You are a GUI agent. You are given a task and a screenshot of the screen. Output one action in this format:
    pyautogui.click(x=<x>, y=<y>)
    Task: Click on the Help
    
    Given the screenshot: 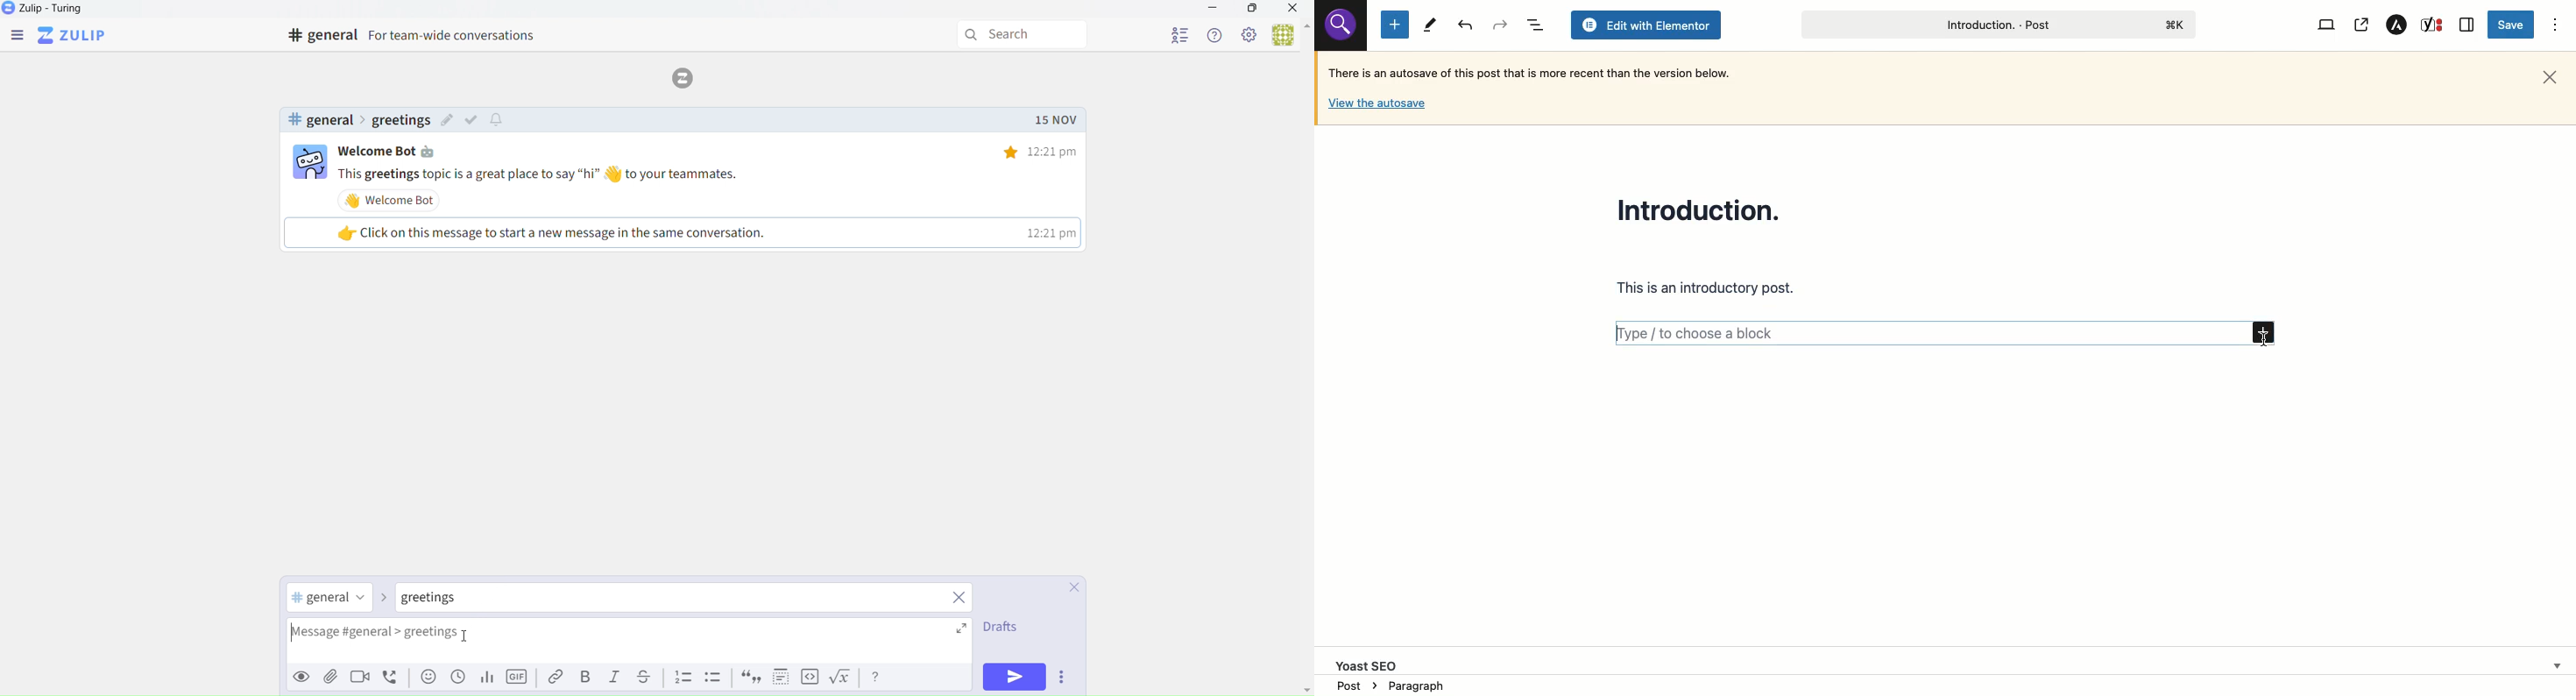 What is the action you would take?
    pyautogui.click(x=877, y=677)
    